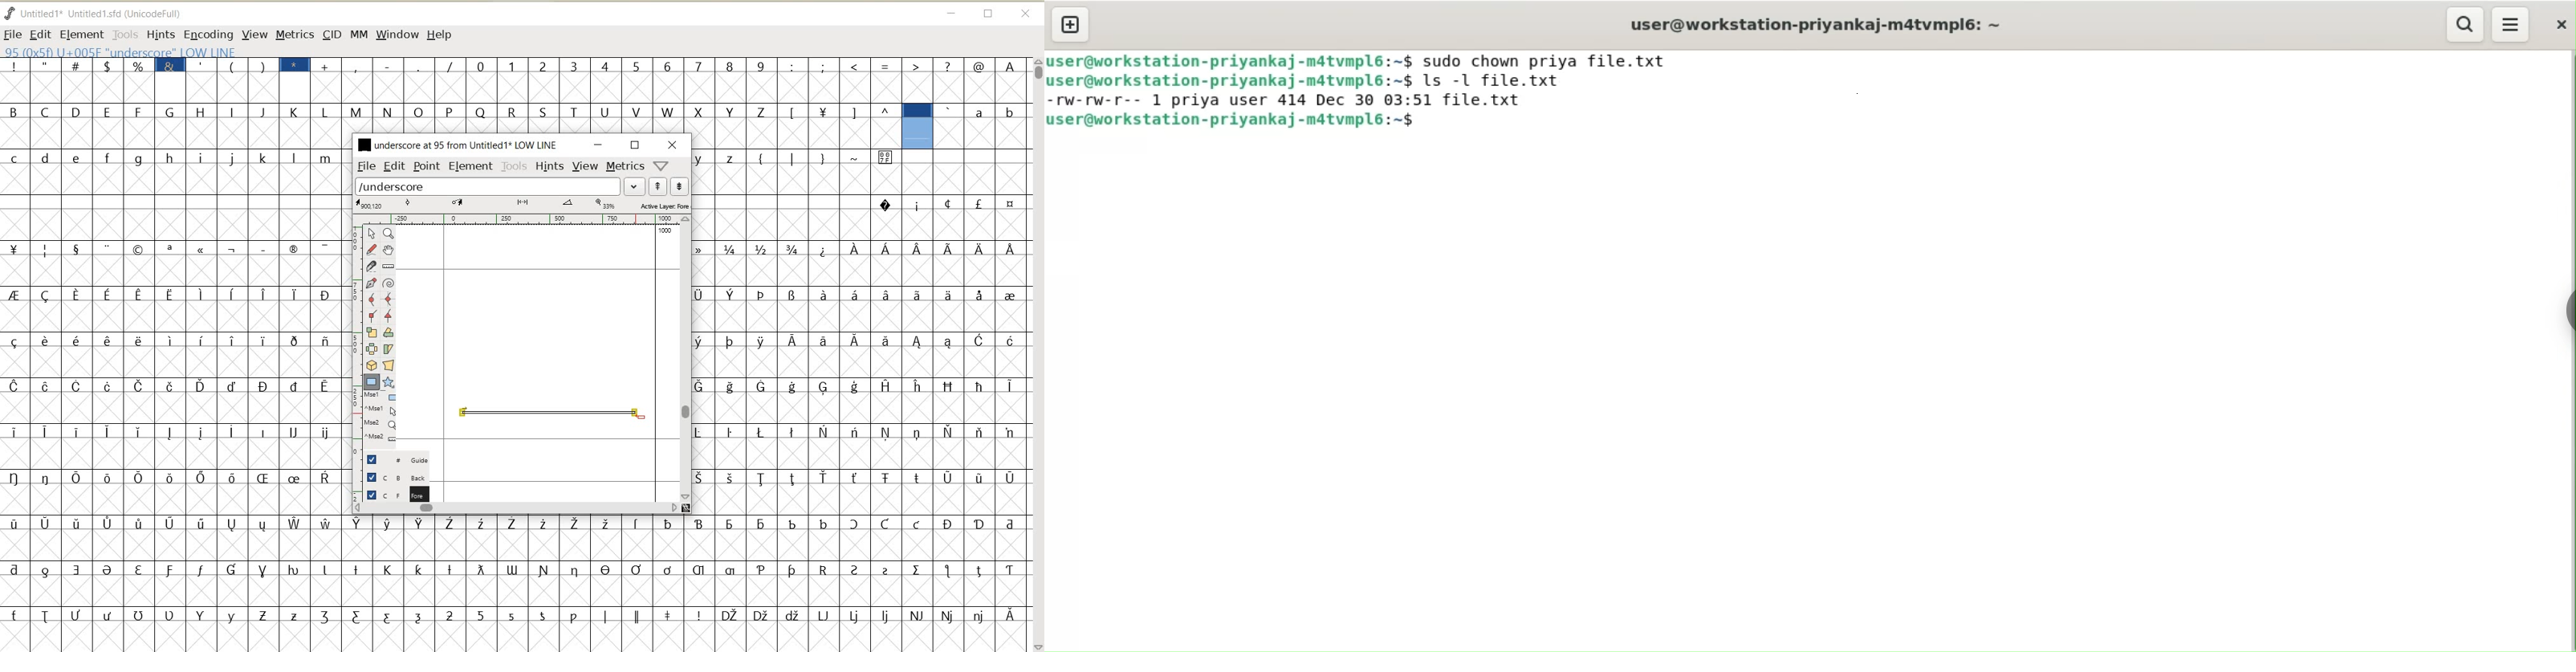 This screenshot has width=2576, height=672. What do you see at coordinates (518, 219) in the screenshot?
I see `RULER` at bounding box center [518, 219].